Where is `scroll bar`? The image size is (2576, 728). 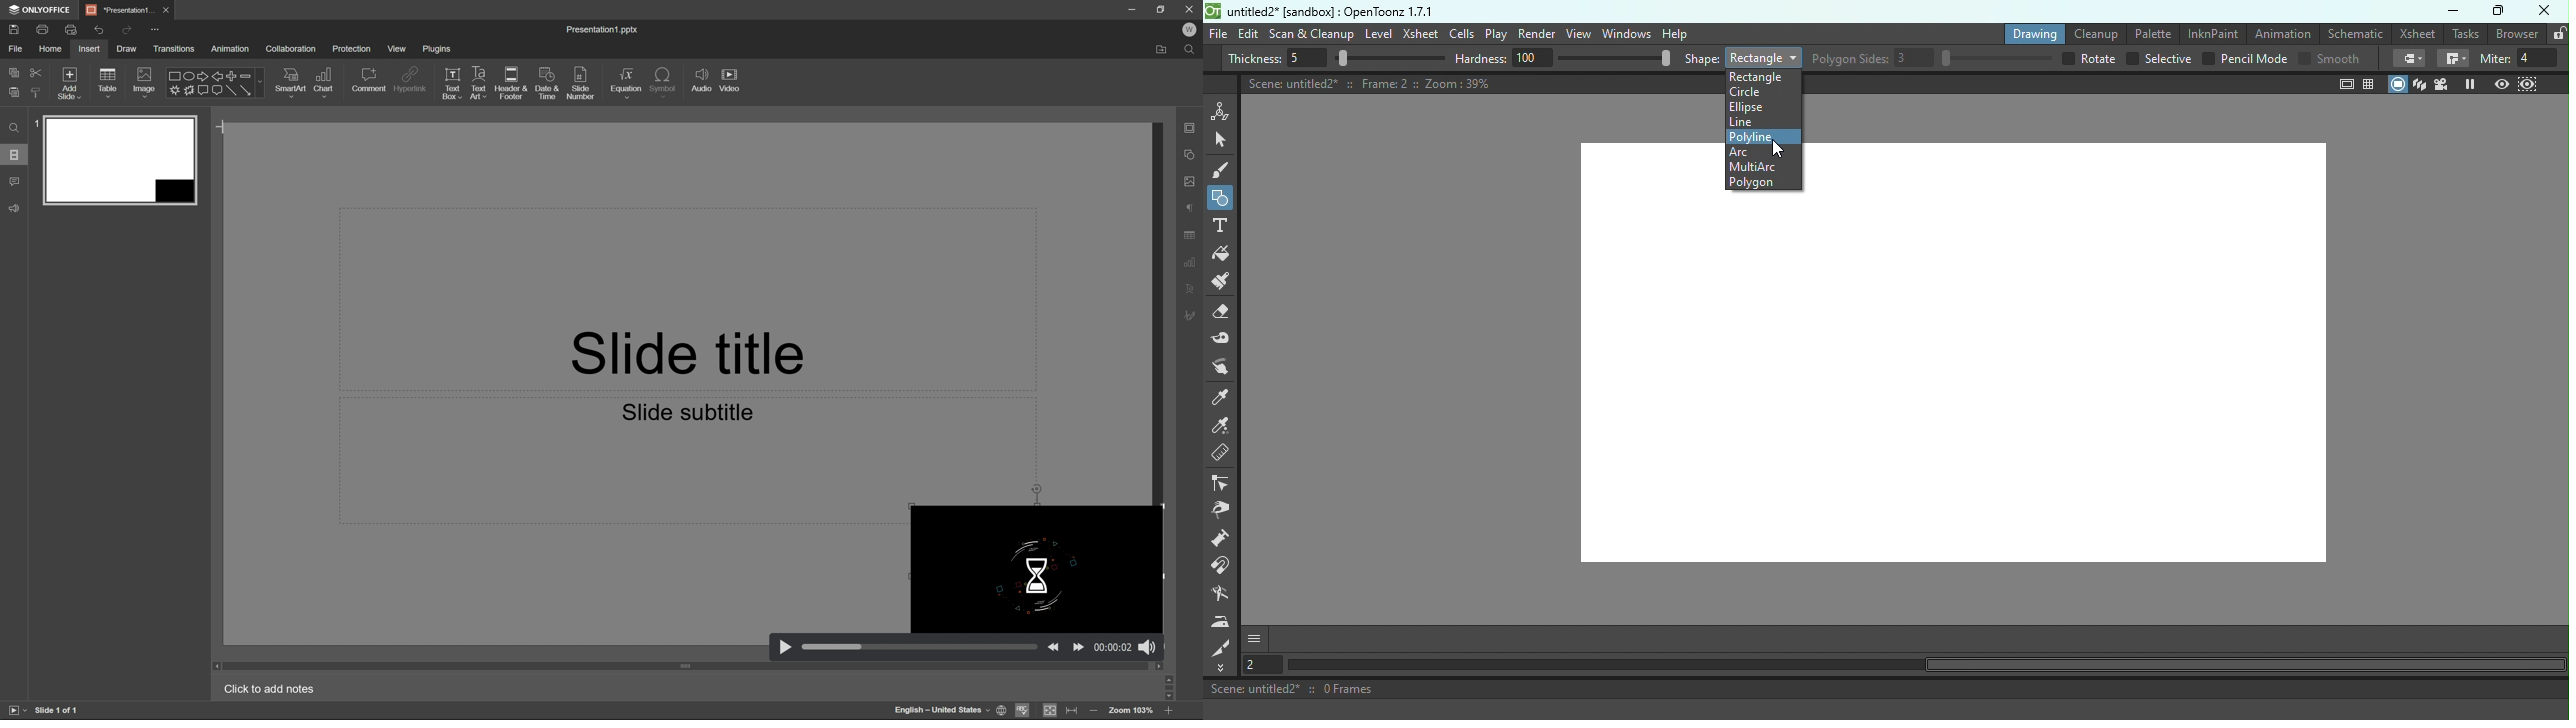
scroll bar is located at coordinates (1171, 688).